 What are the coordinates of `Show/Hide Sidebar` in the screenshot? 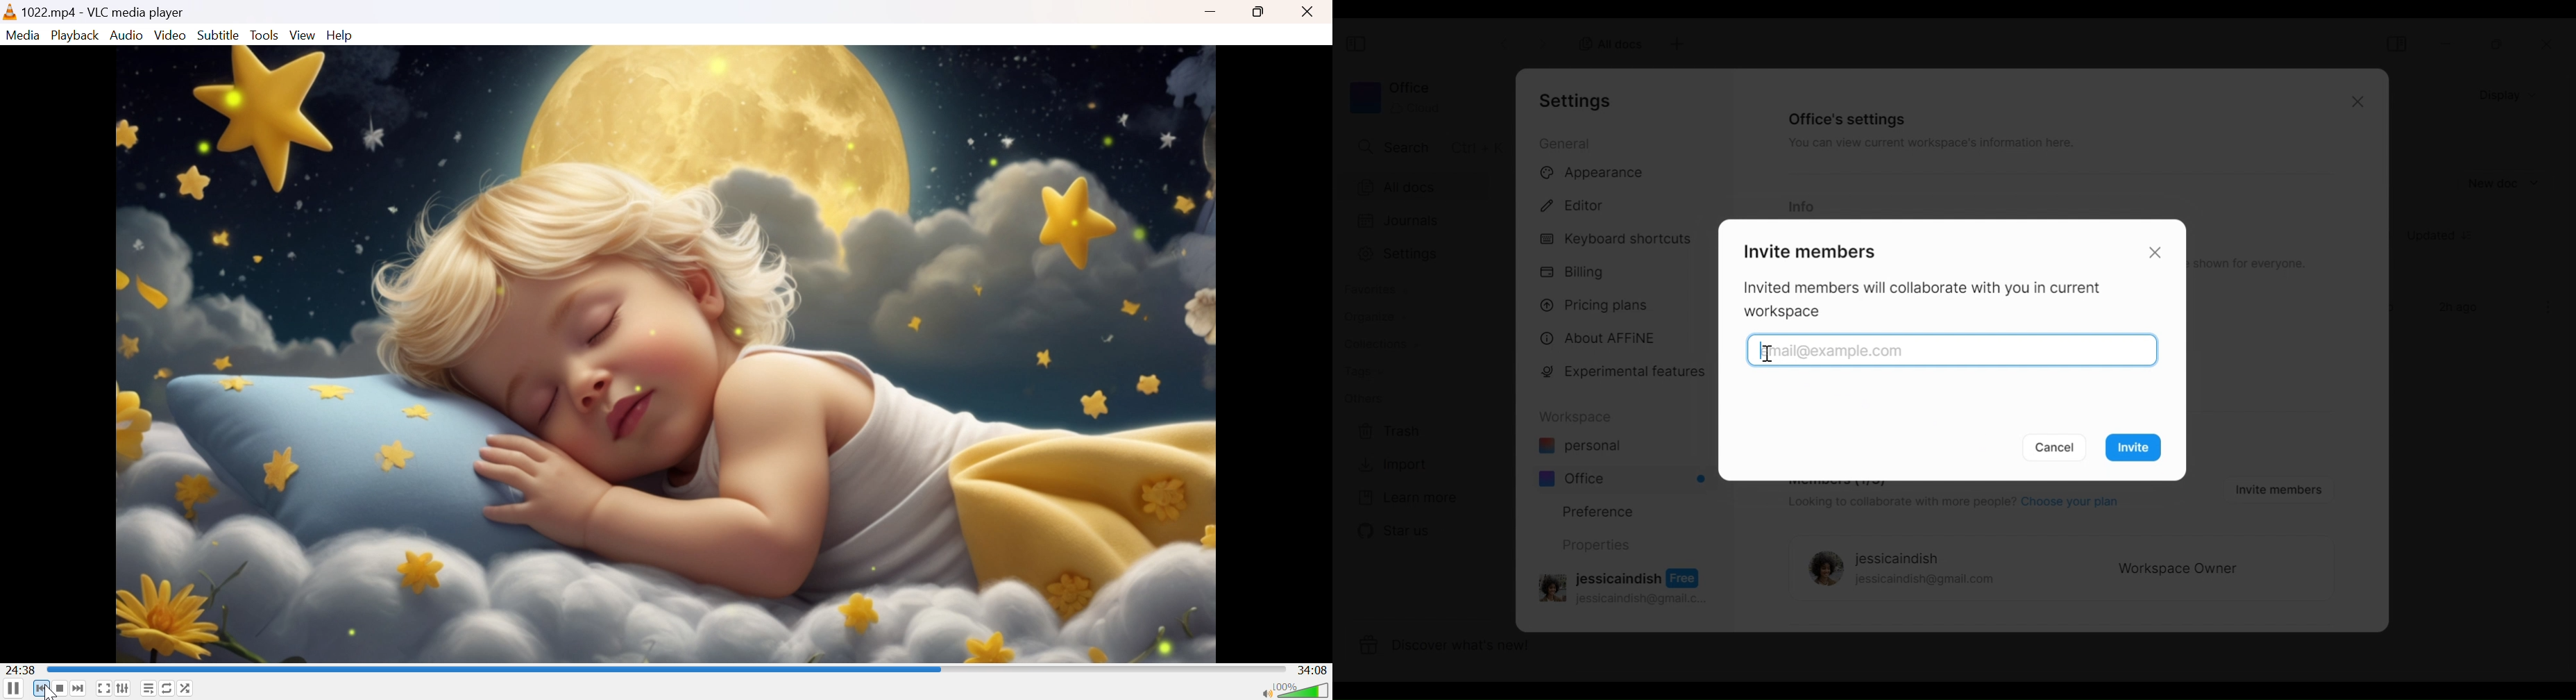 It's located at (1358, 45).